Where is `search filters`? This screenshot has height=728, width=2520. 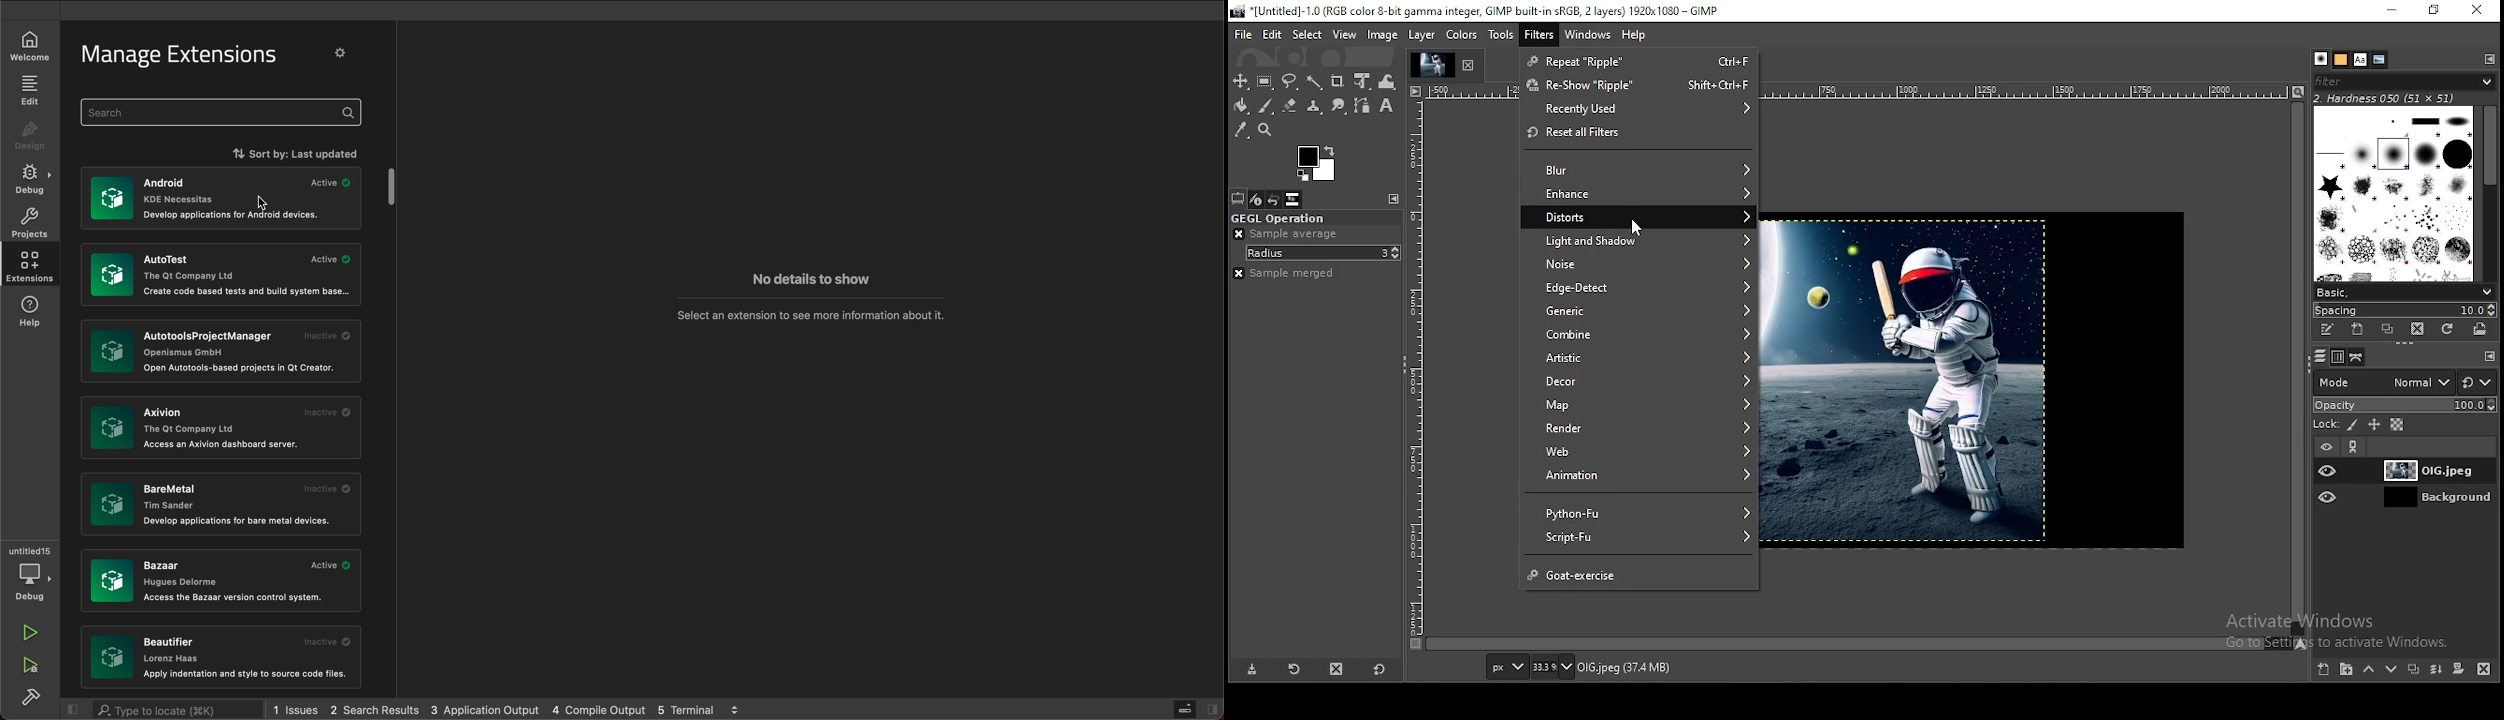
search filters is located at coordinates (2405, 80).